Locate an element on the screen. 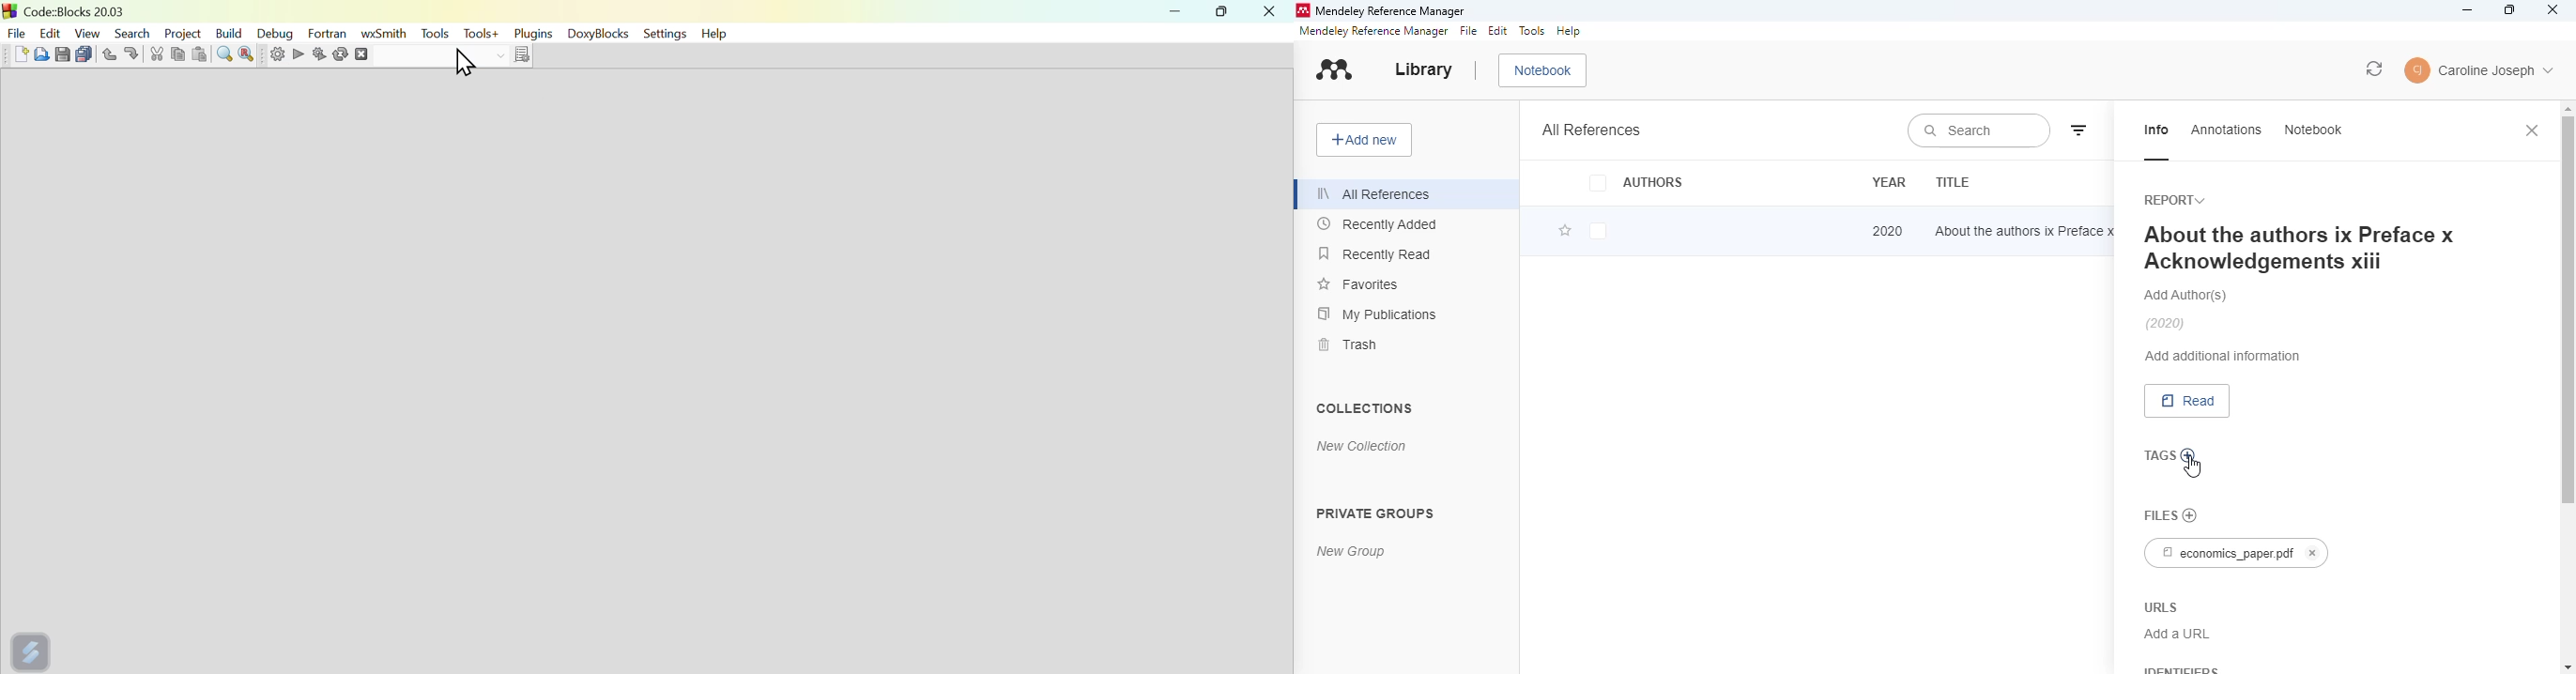 This screenshot has width=2576, height=700. cursor is located at coordinates (2193, 468).